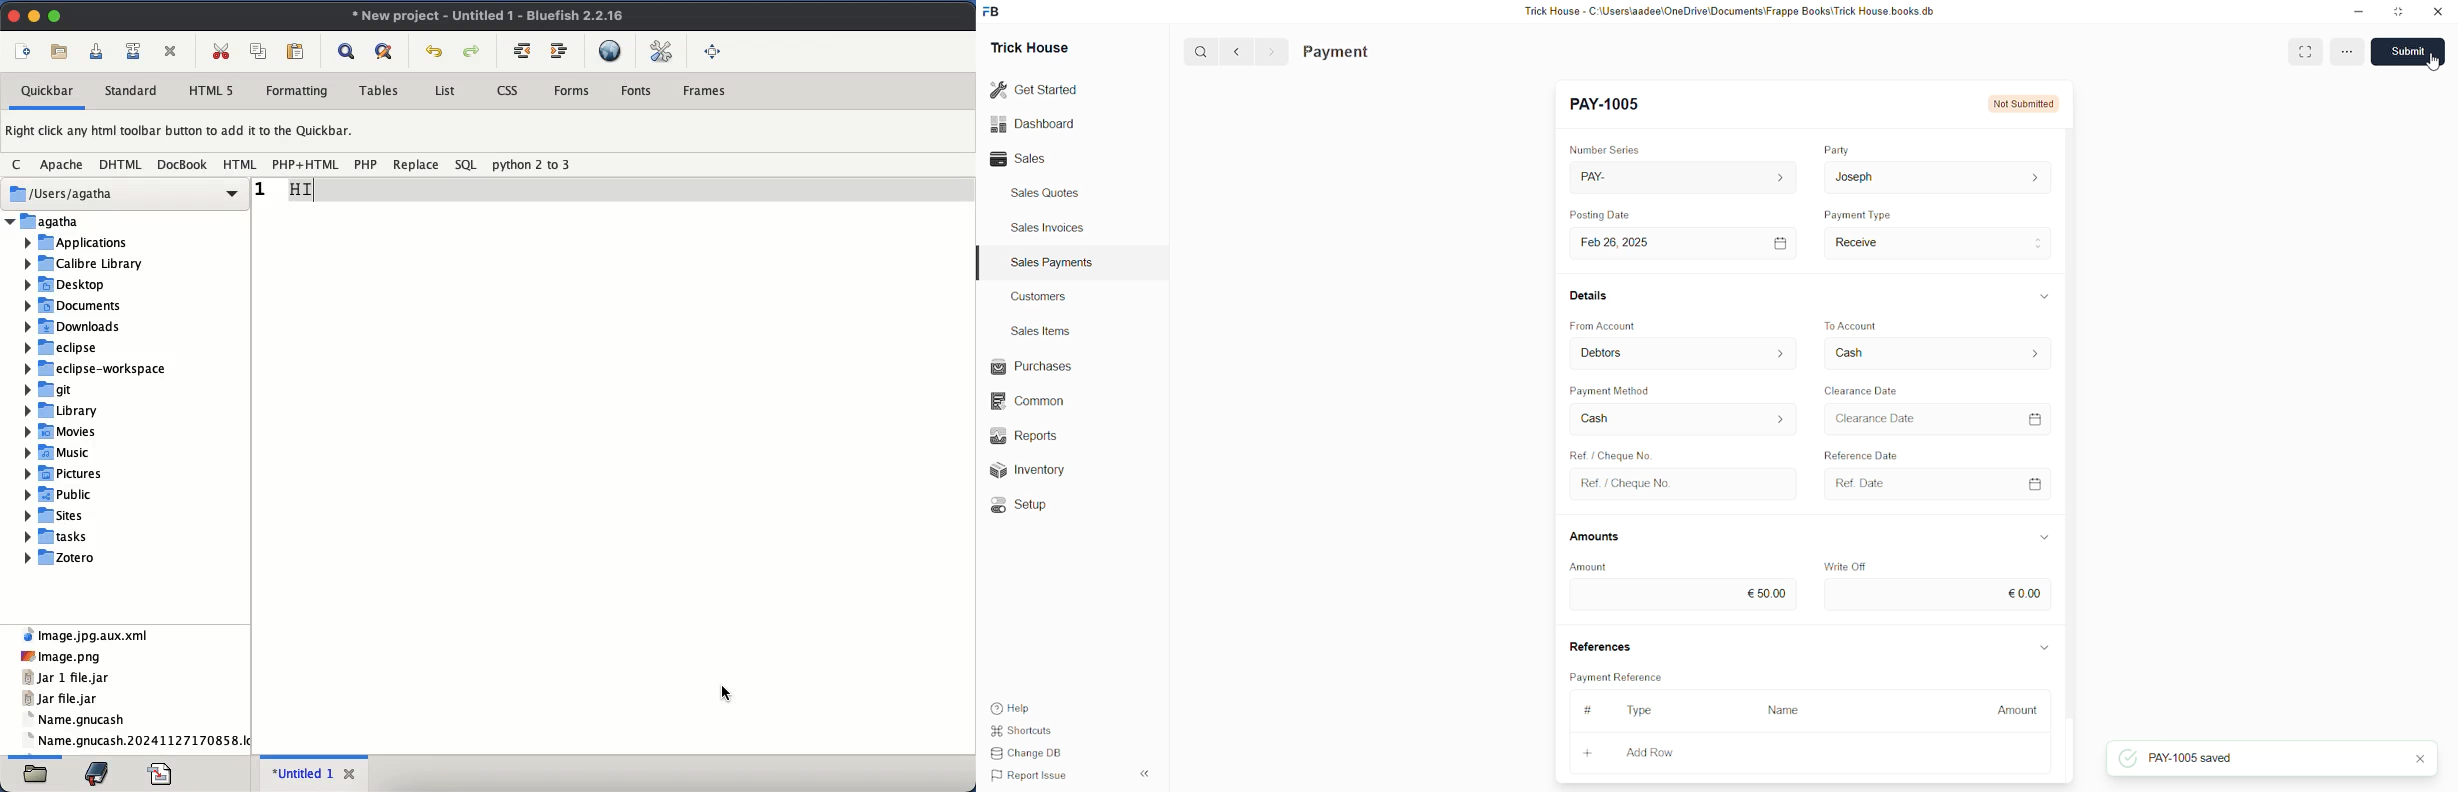  I want to click on close, so click(353, 774).